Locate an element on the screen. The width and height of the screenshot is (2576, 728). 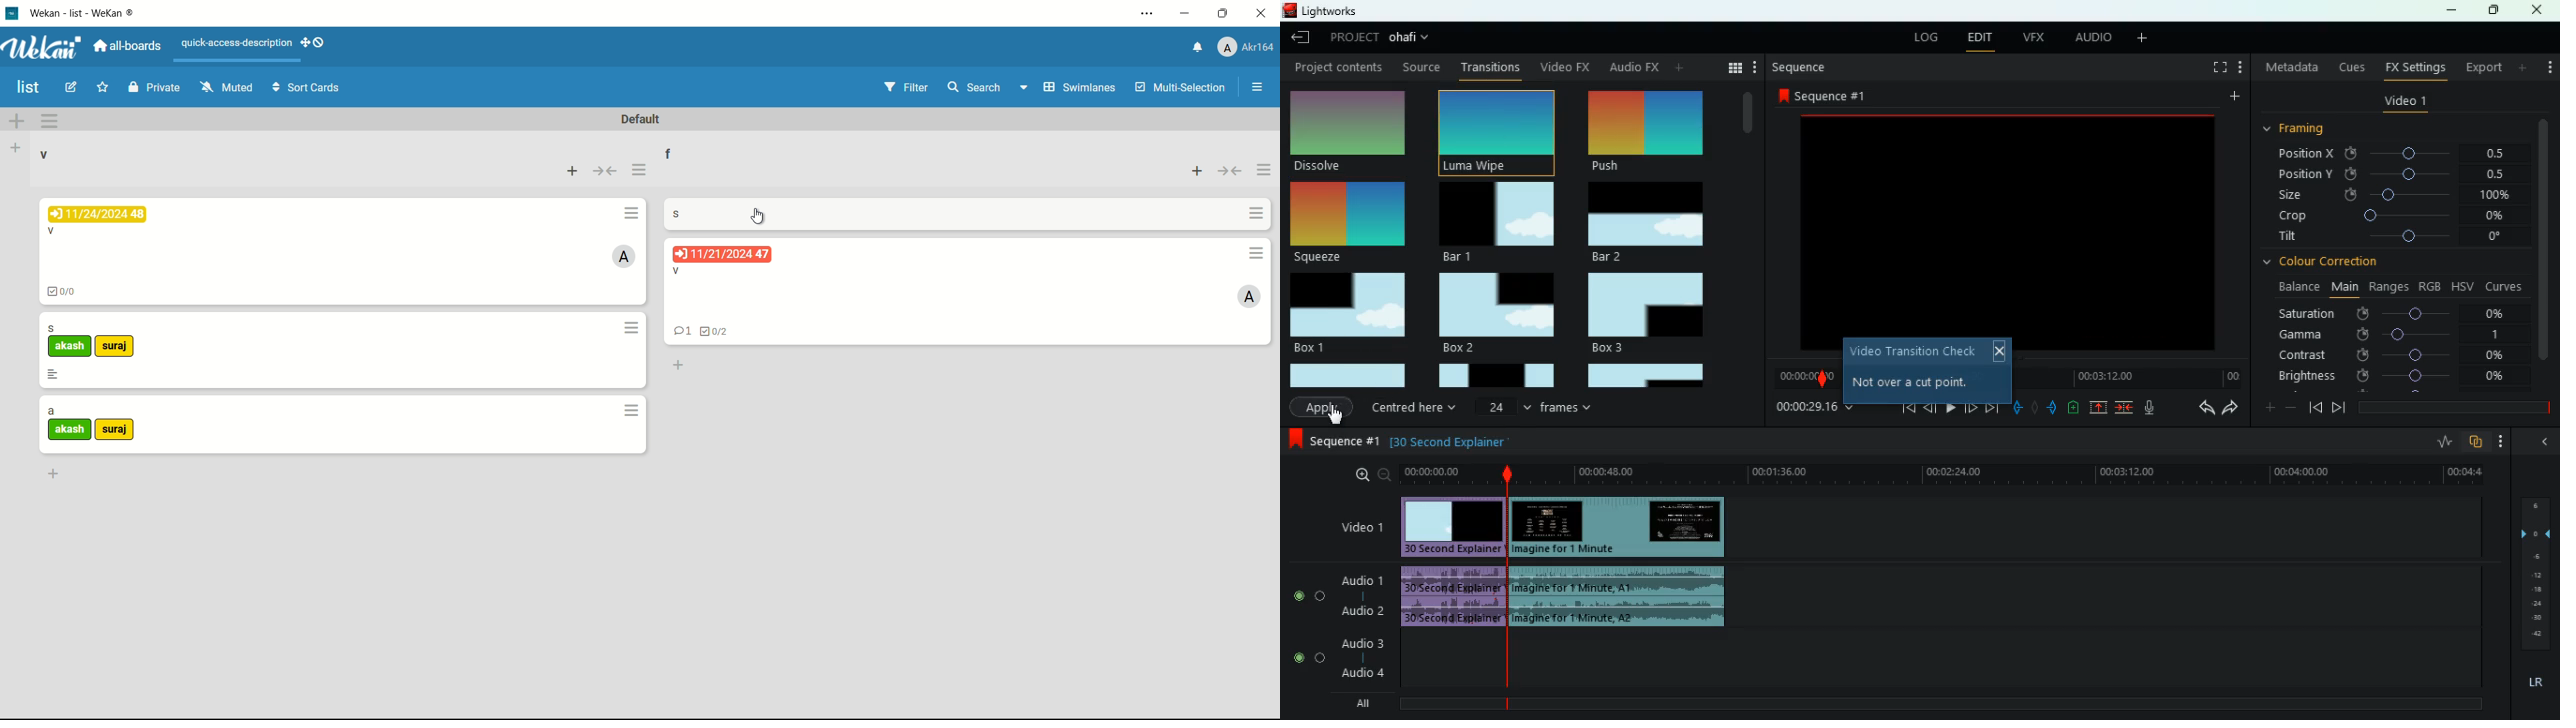
join is located at coordinates (2123, 408).